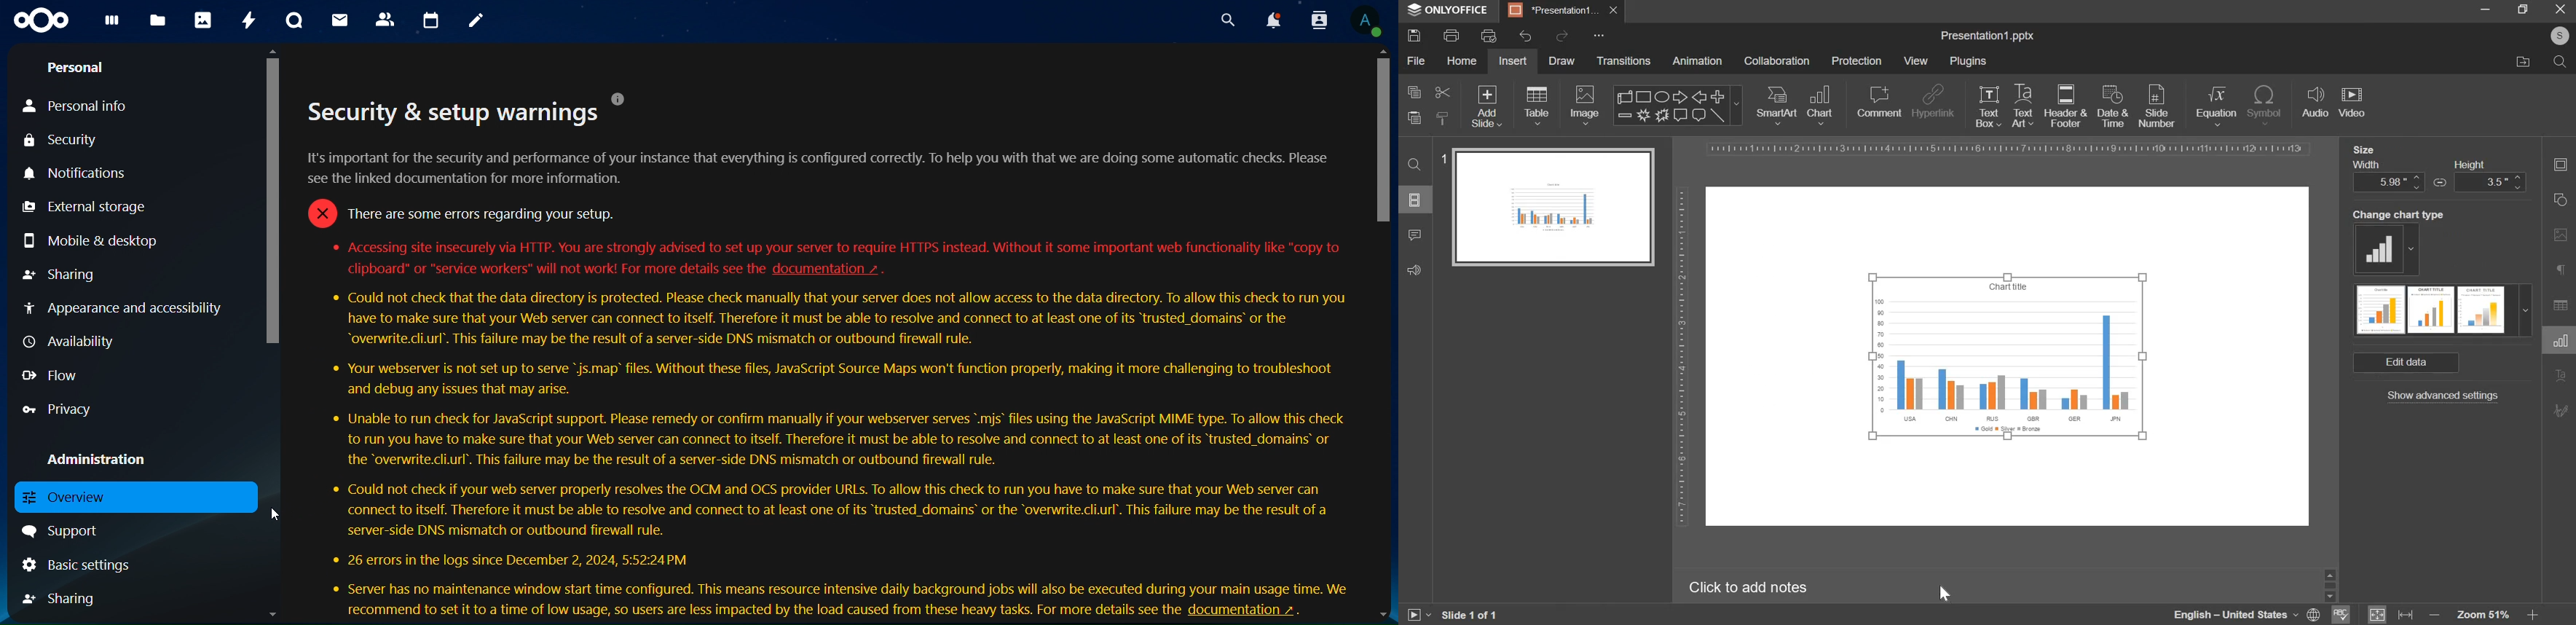 The height and width of the screenshot is (644, 2576). Describe the element at coordinates (1275, 20) in the screenshot. I see `notifications` at that location.